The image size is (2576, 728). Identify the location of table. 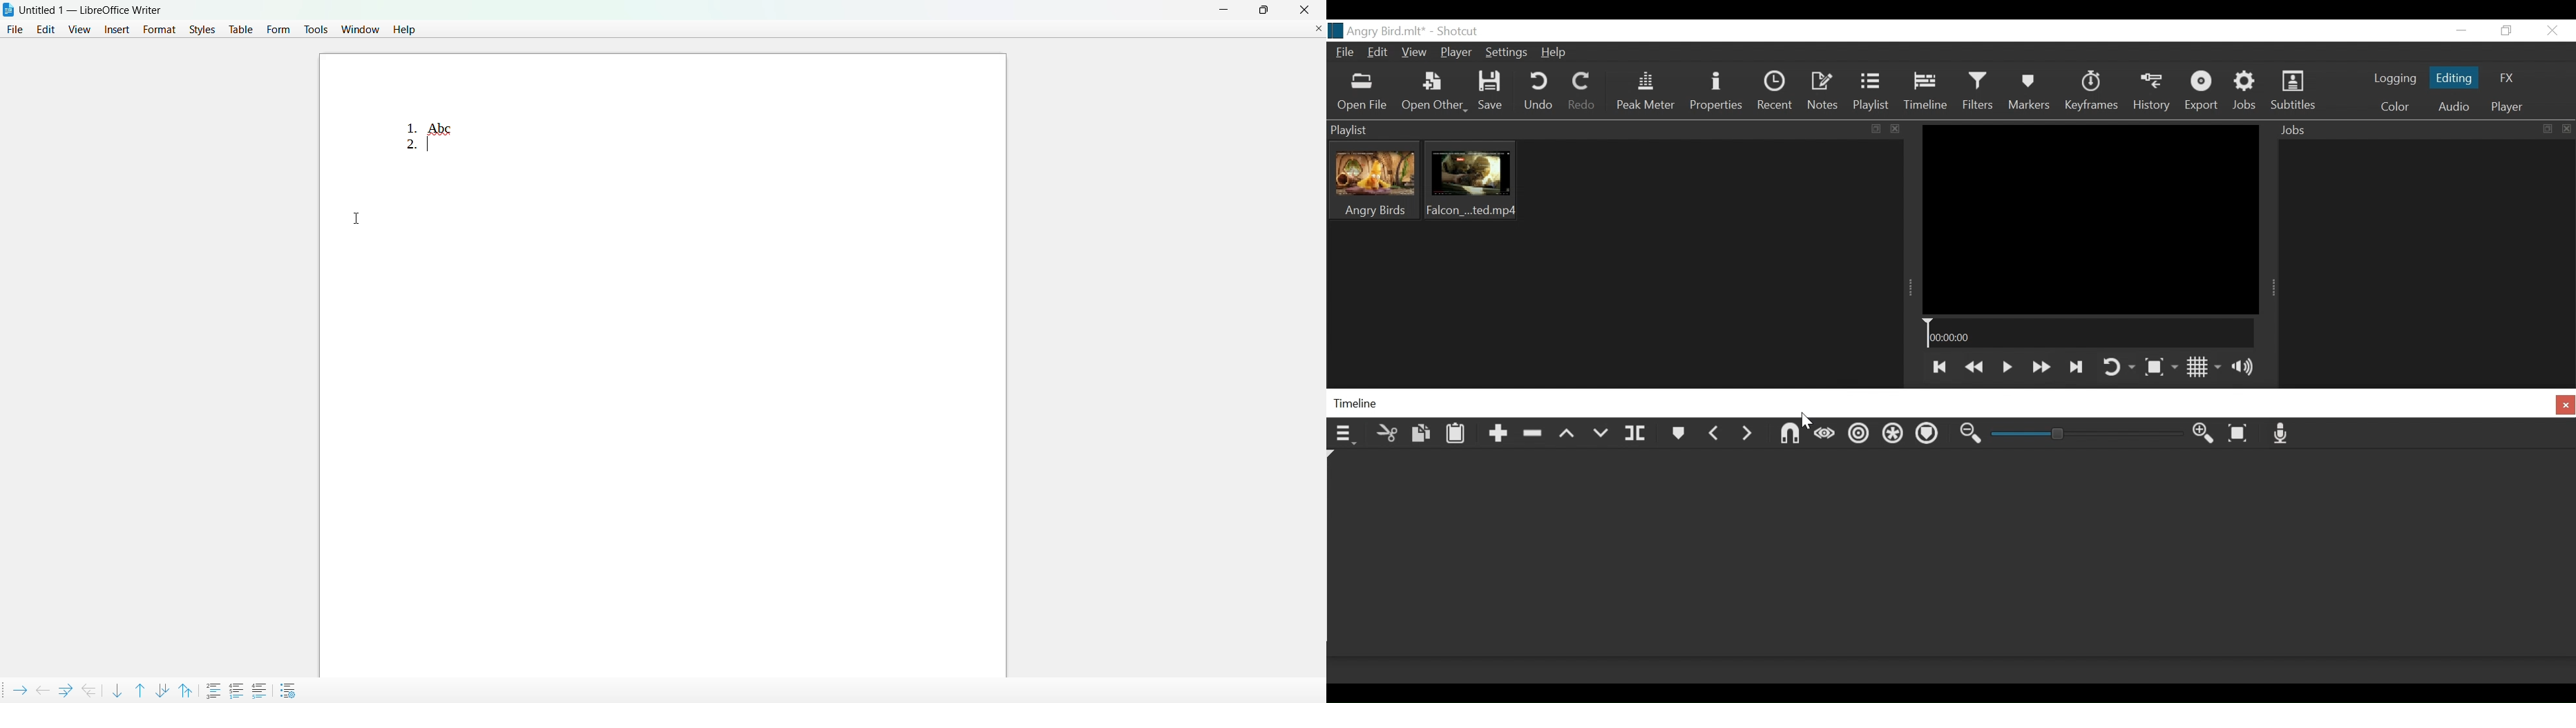
(240, 30).